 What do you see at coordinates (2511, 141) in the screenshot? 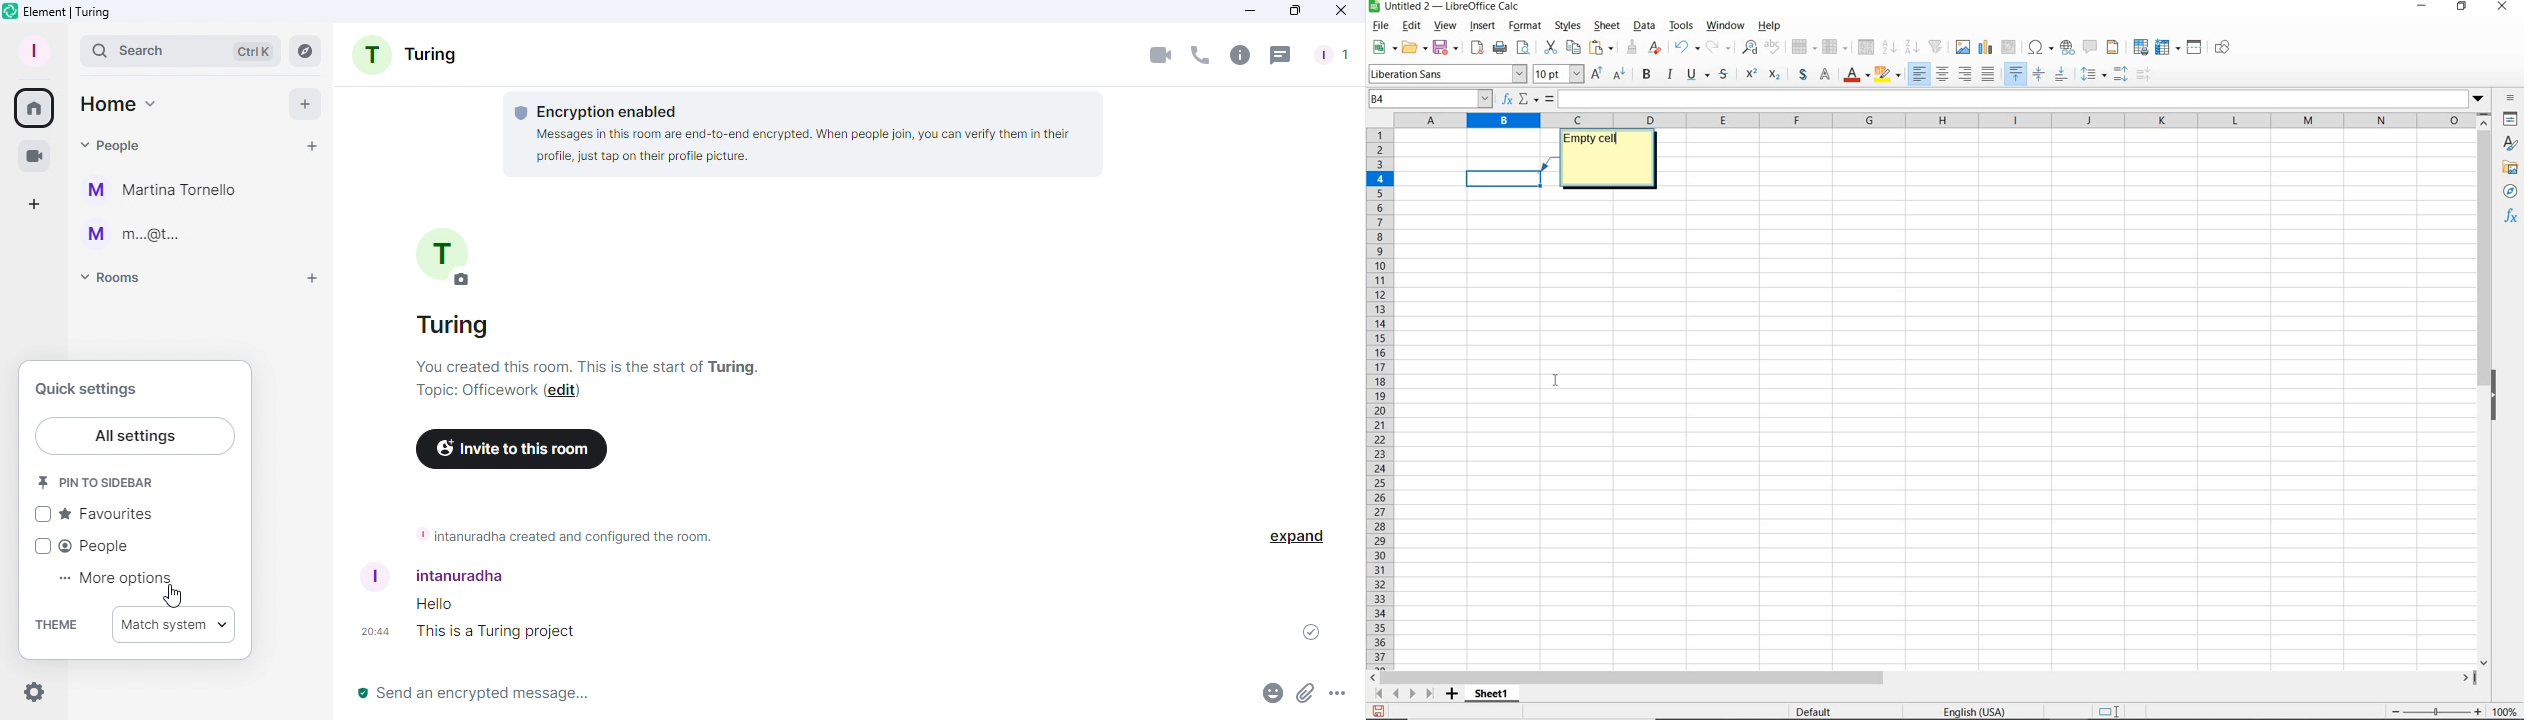
I see `styles` at bounding box center [2511, 141].